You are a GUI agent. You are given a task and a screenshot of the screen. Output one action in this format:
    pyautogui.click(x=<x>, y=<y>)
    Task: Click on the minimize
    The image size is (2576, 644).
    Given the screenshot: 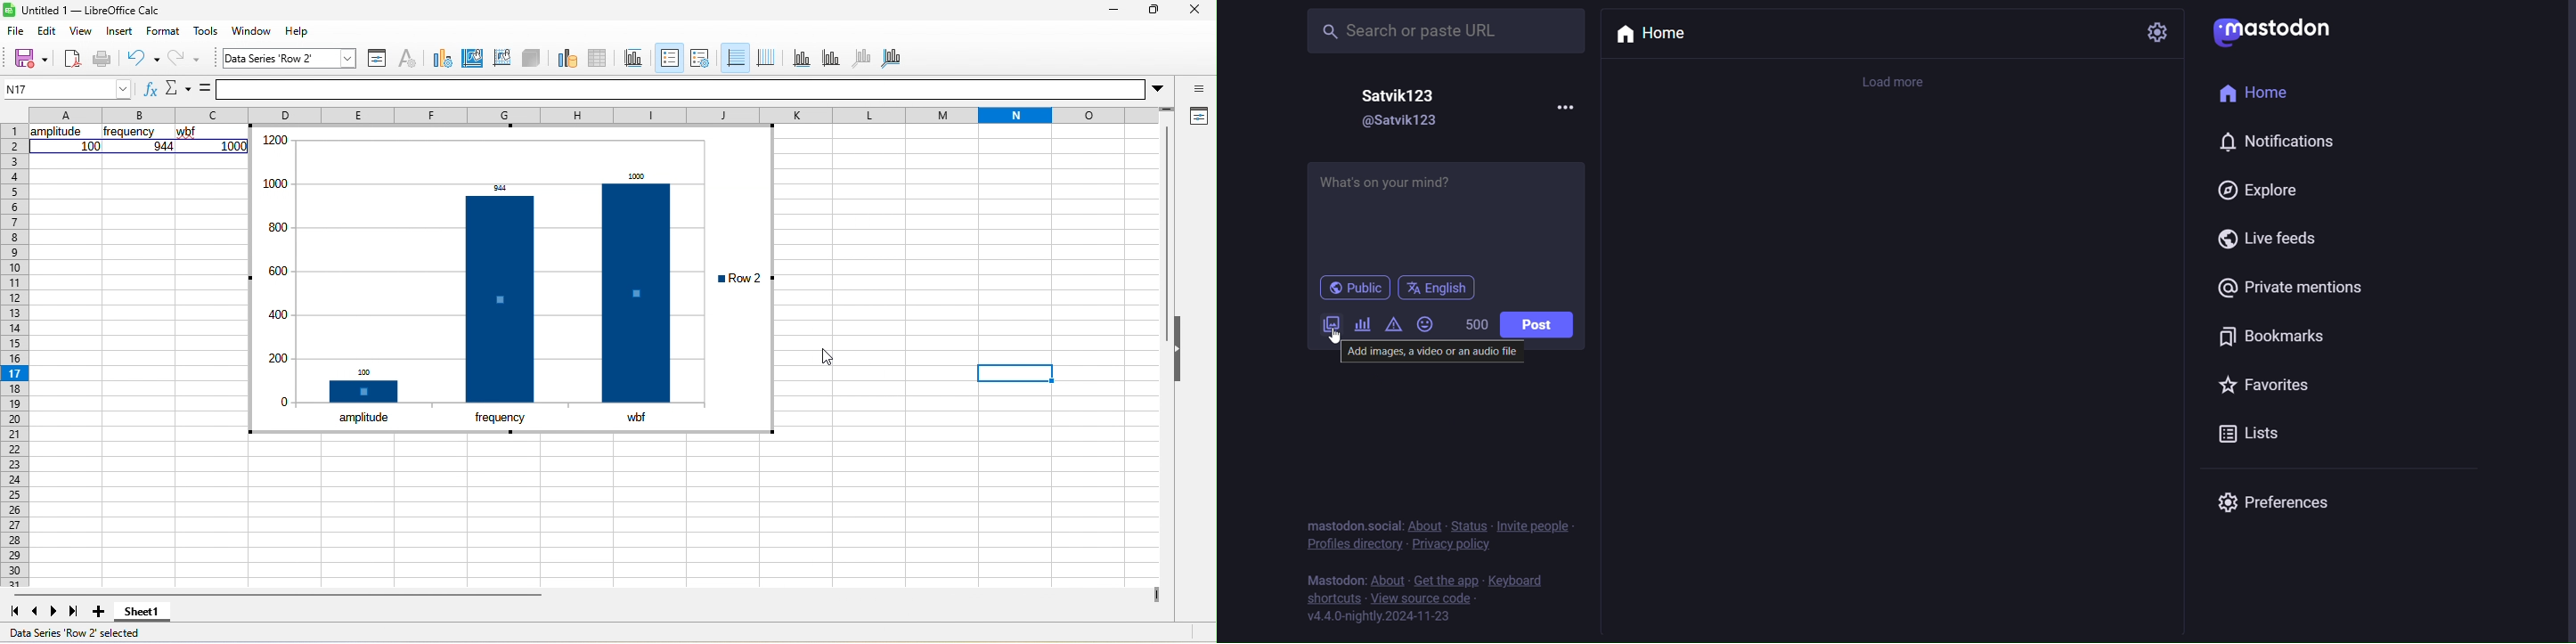 What is the action you would take?
    pyautogui.click(x=1112, y=9)
    